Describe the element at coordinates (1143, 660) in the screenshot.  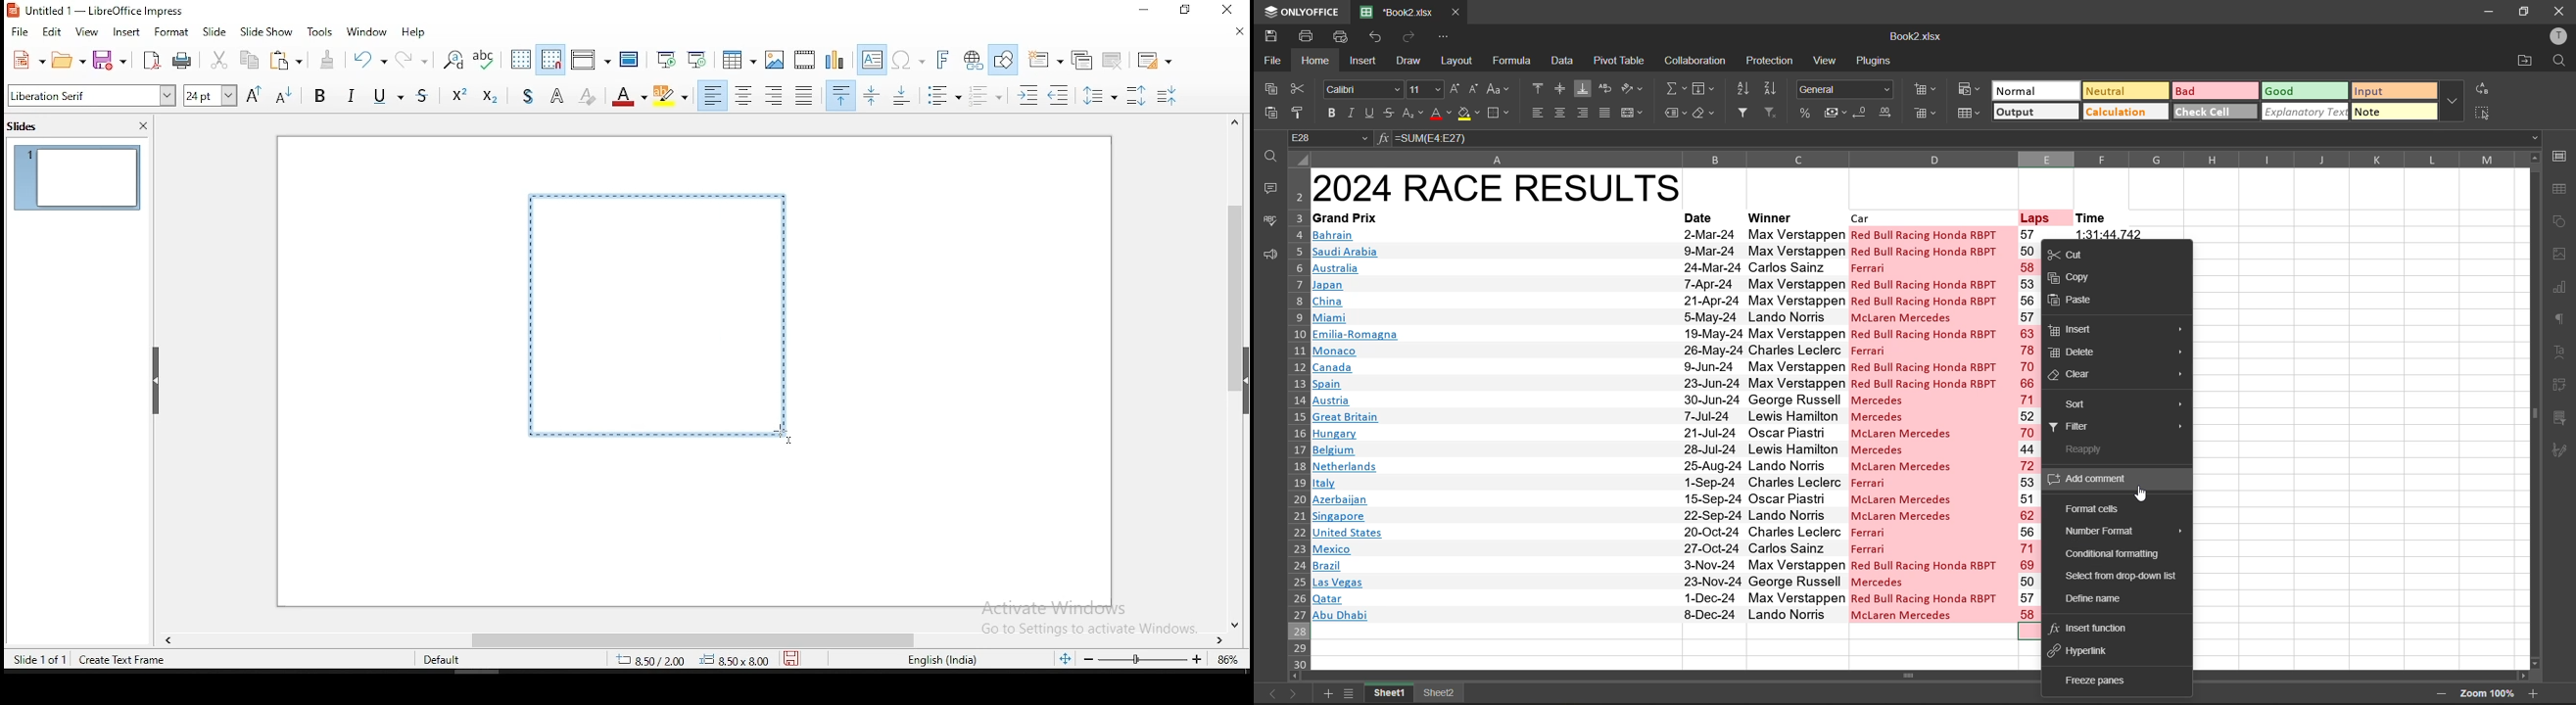
I see `zoom slider` at that location.